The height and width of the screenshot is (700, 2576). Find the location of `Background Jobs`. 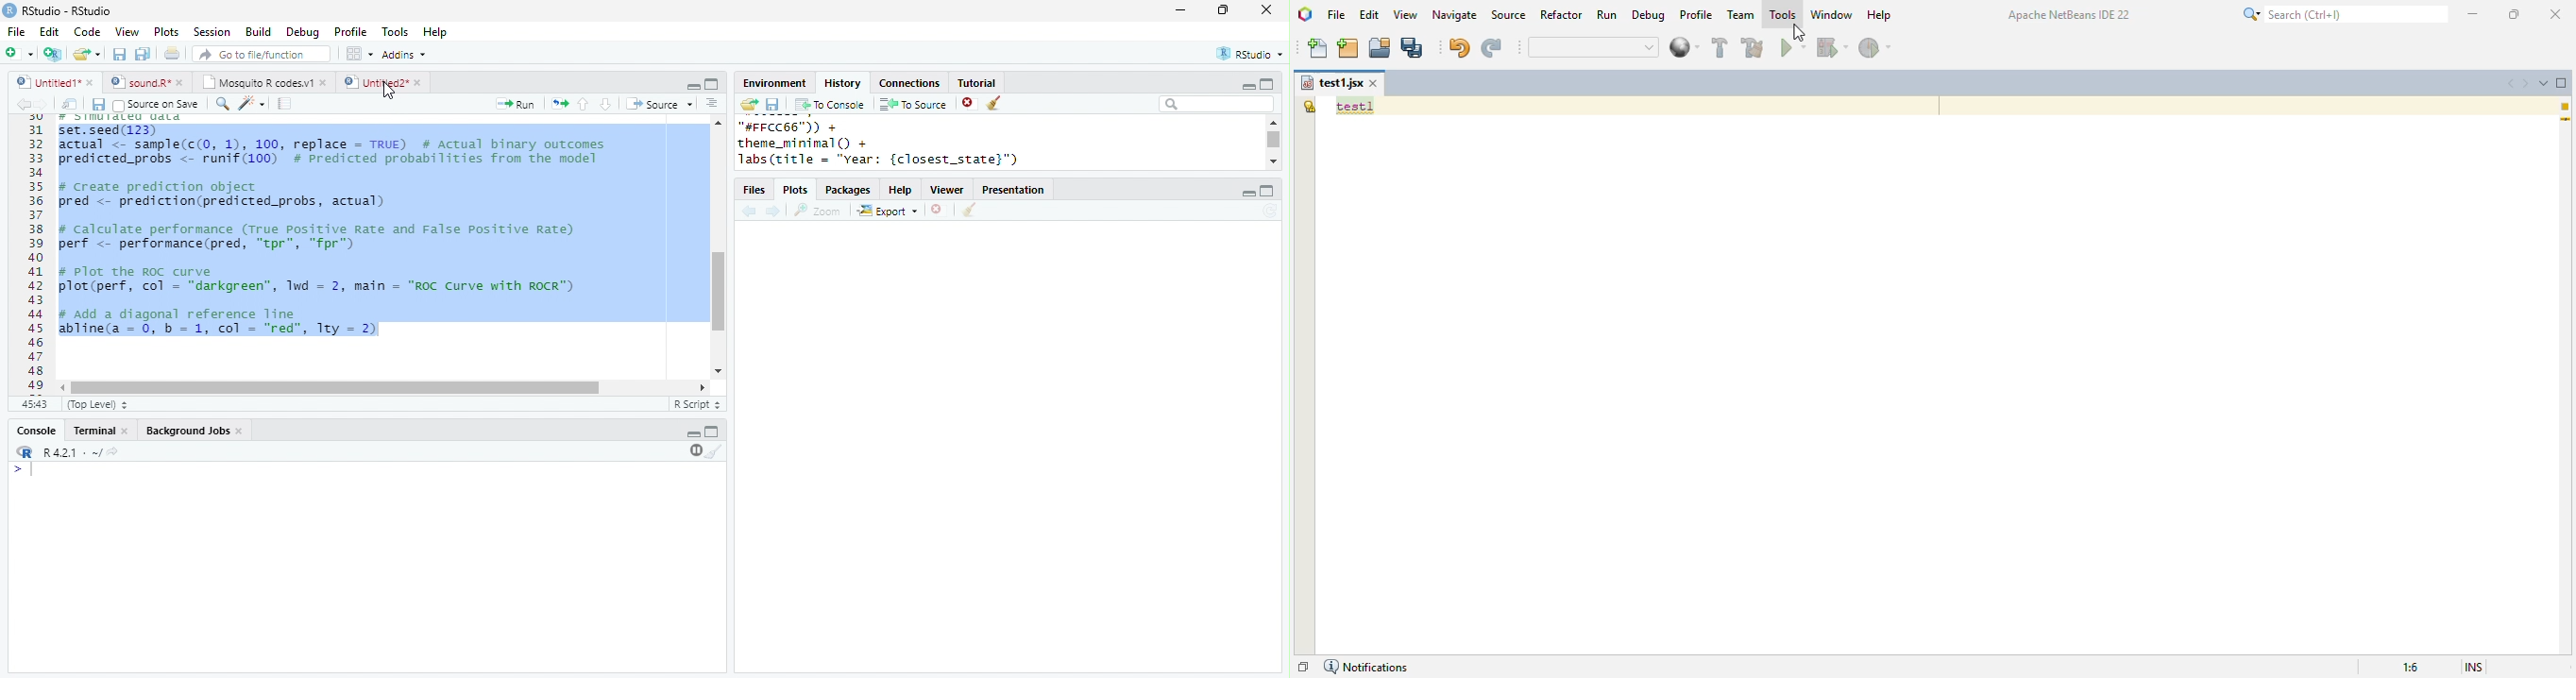

Background Jobs is located at coordinates (187, 431).